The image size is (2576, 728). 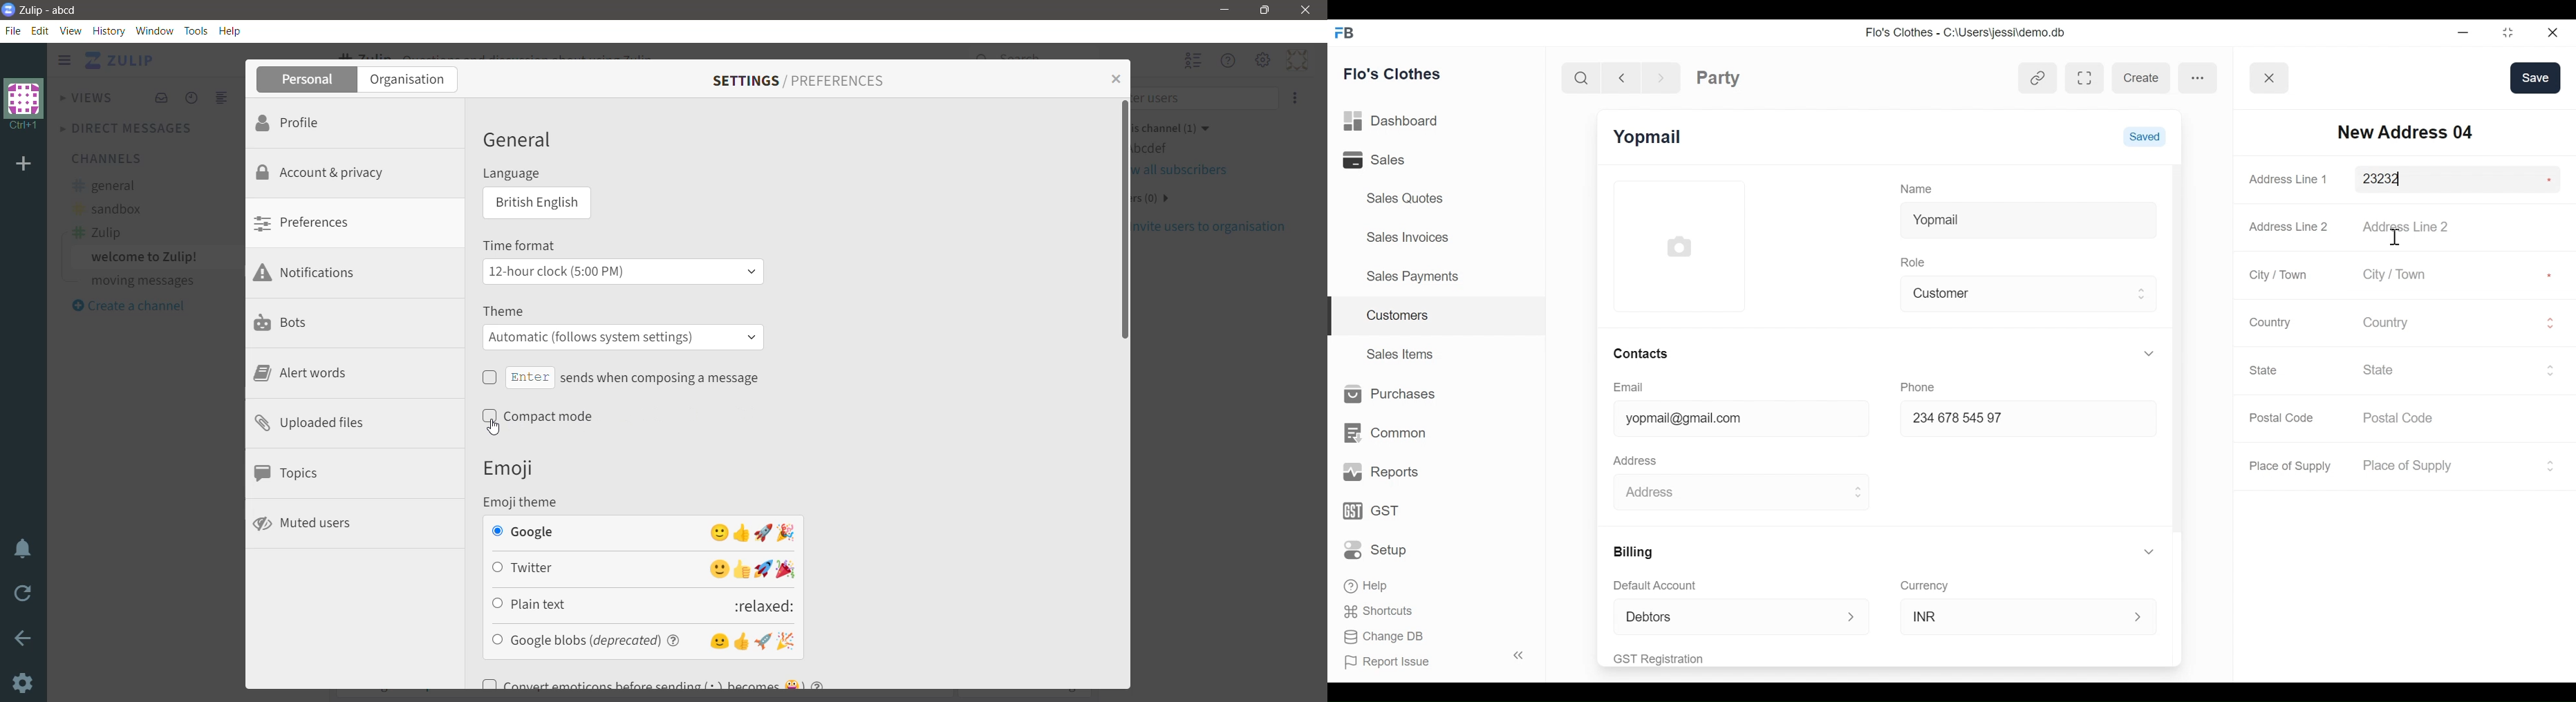 What do you see at coordinates (2535, 77) in the screenshot?
I see `save` at bounding box center [2535, 77].